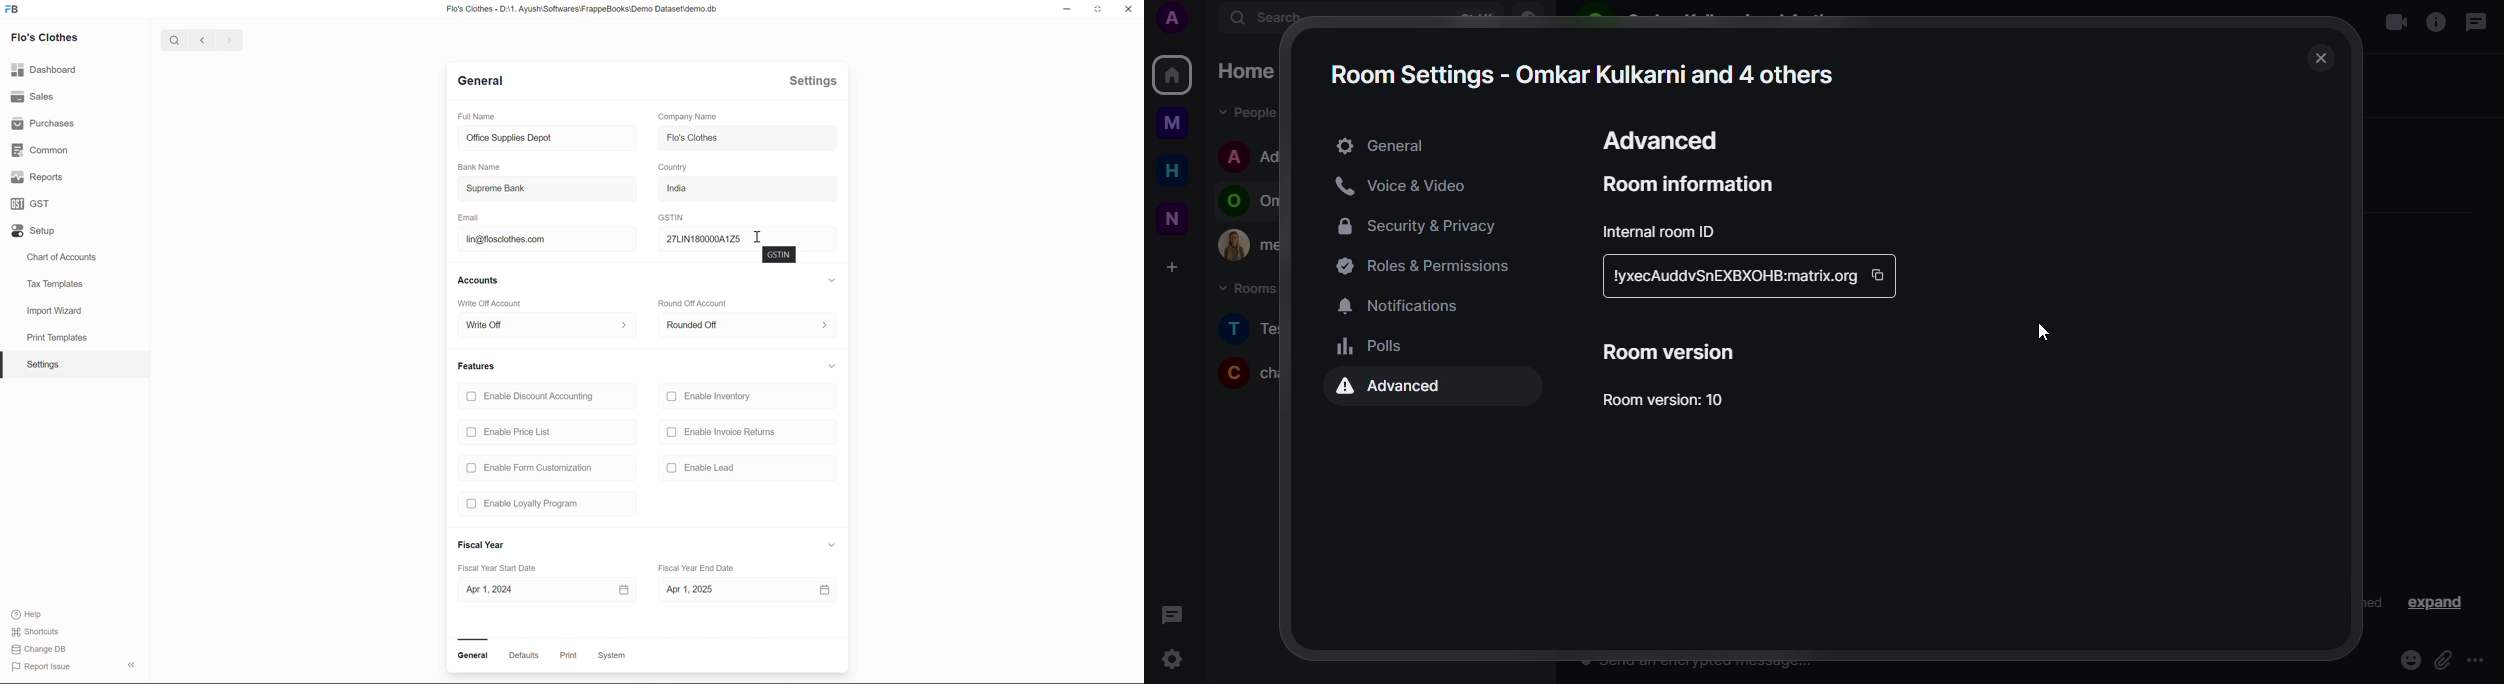 This screenshot has width=2520, height=700. What do you see at coordinates (35, 97) in the screenshot?
I see `Sales` at bounding box center [35, 97].